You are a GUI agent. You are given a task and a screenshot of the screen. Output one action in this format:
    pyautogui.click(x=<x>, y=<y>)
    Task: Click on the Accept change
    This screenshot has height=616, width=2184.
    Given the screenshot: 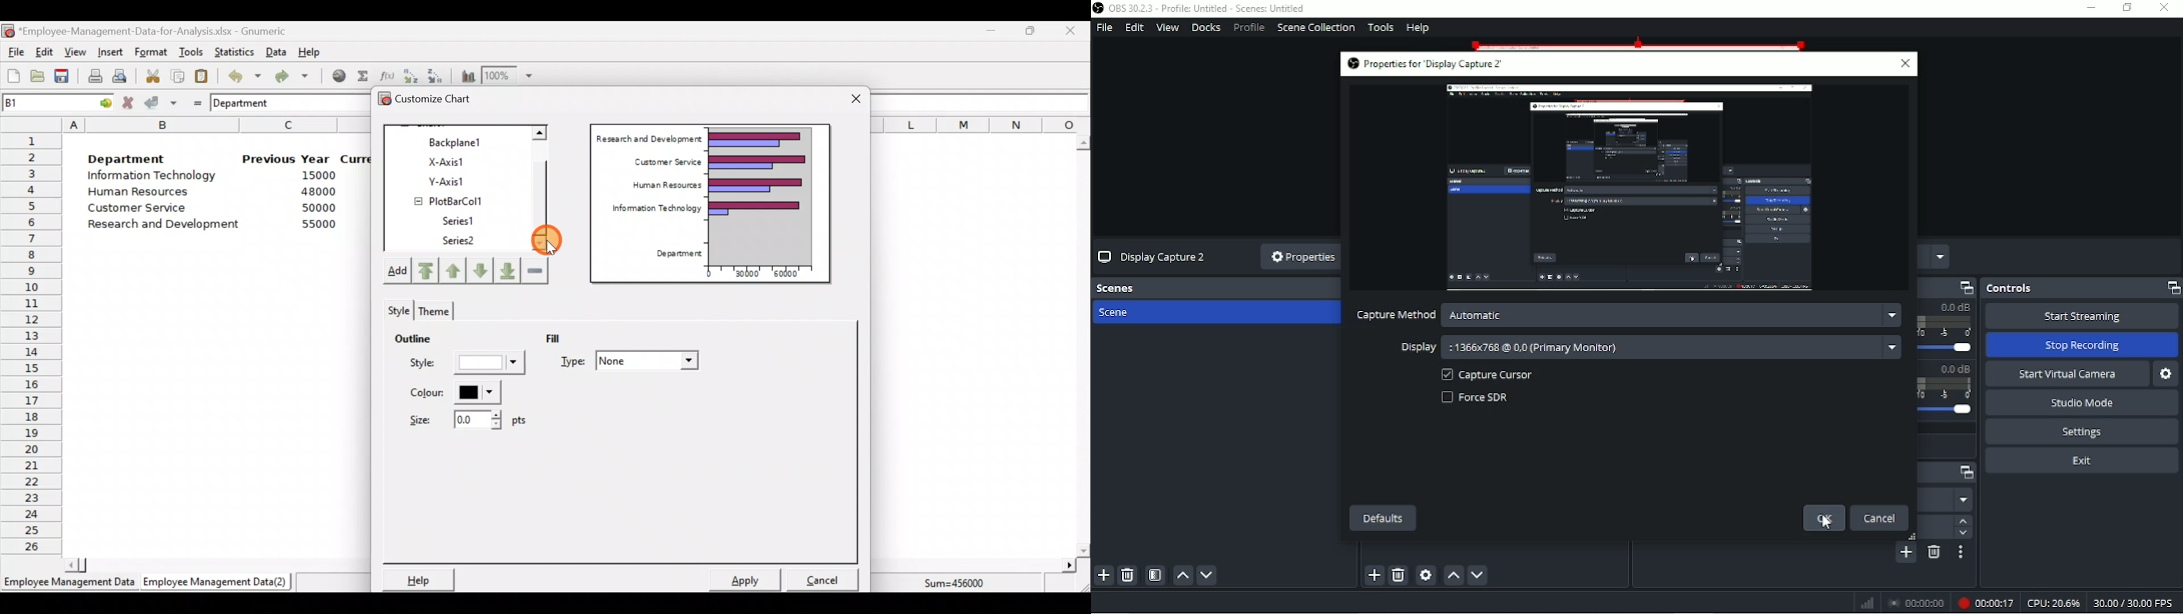 What is the action you would take?
    pyautogui.click(x=161, y=102)
    